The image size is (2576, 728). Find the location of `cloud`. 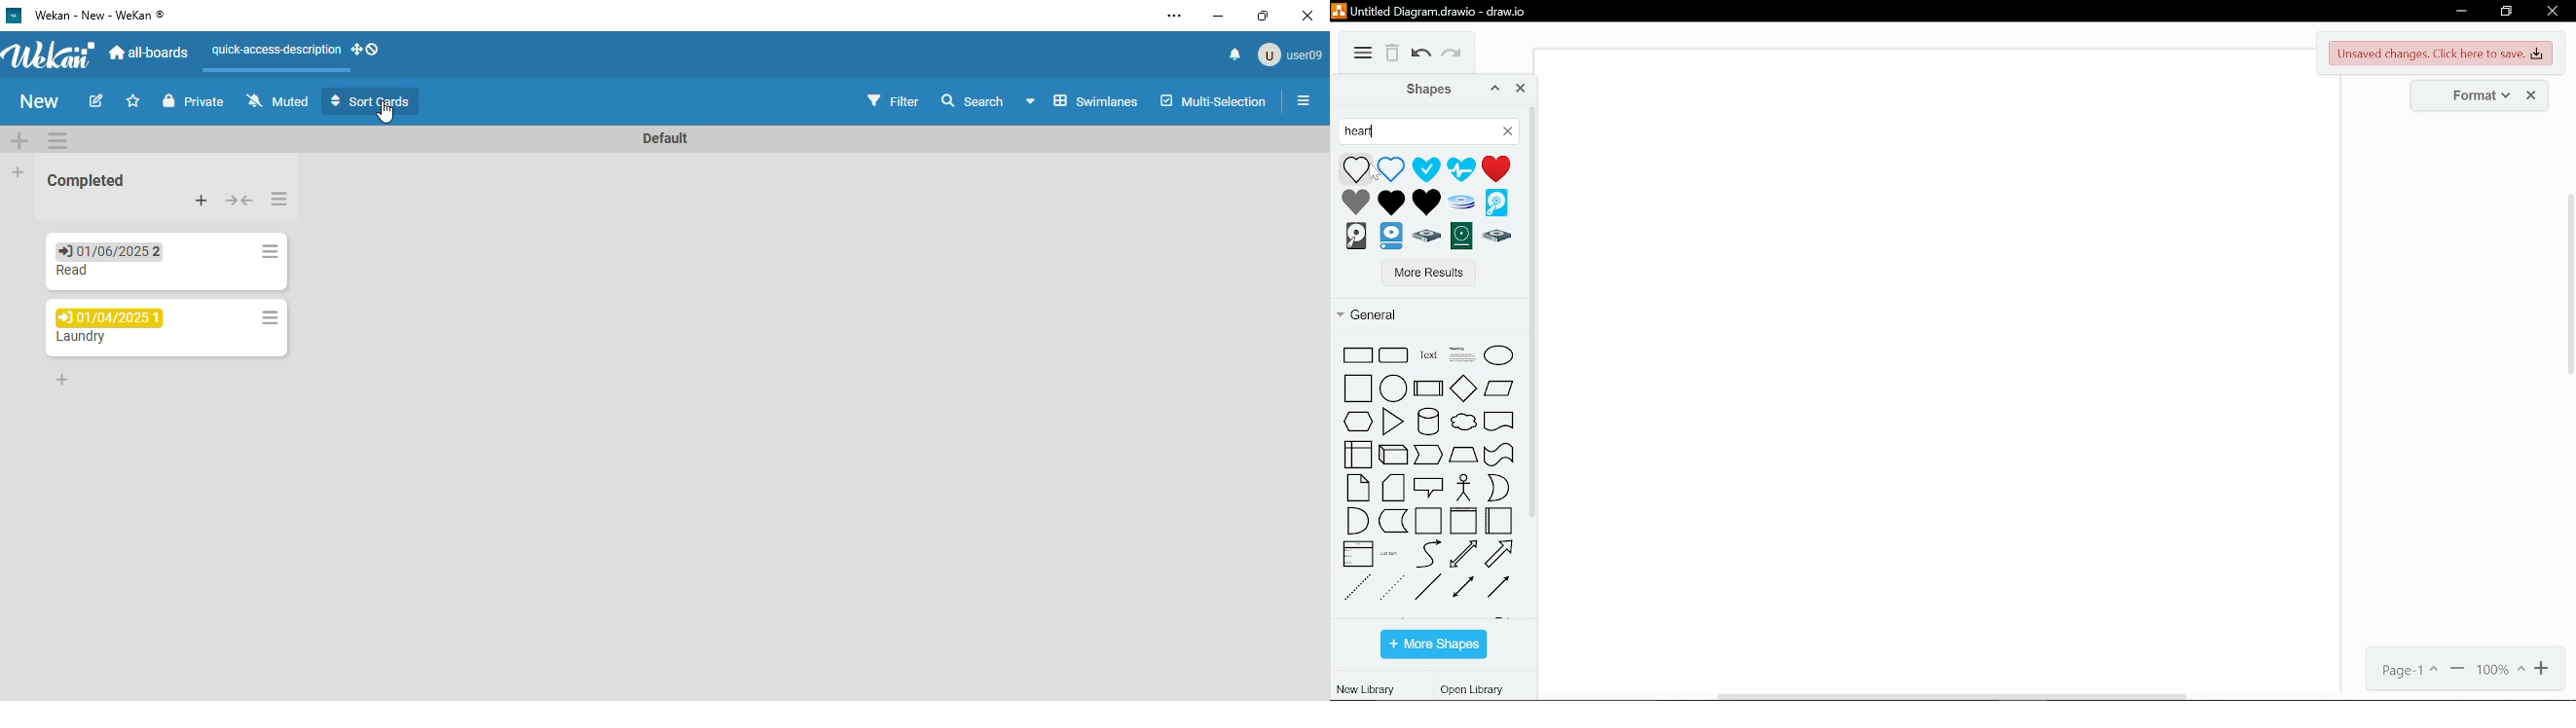

cloud is located at coordinates (1464, 419).